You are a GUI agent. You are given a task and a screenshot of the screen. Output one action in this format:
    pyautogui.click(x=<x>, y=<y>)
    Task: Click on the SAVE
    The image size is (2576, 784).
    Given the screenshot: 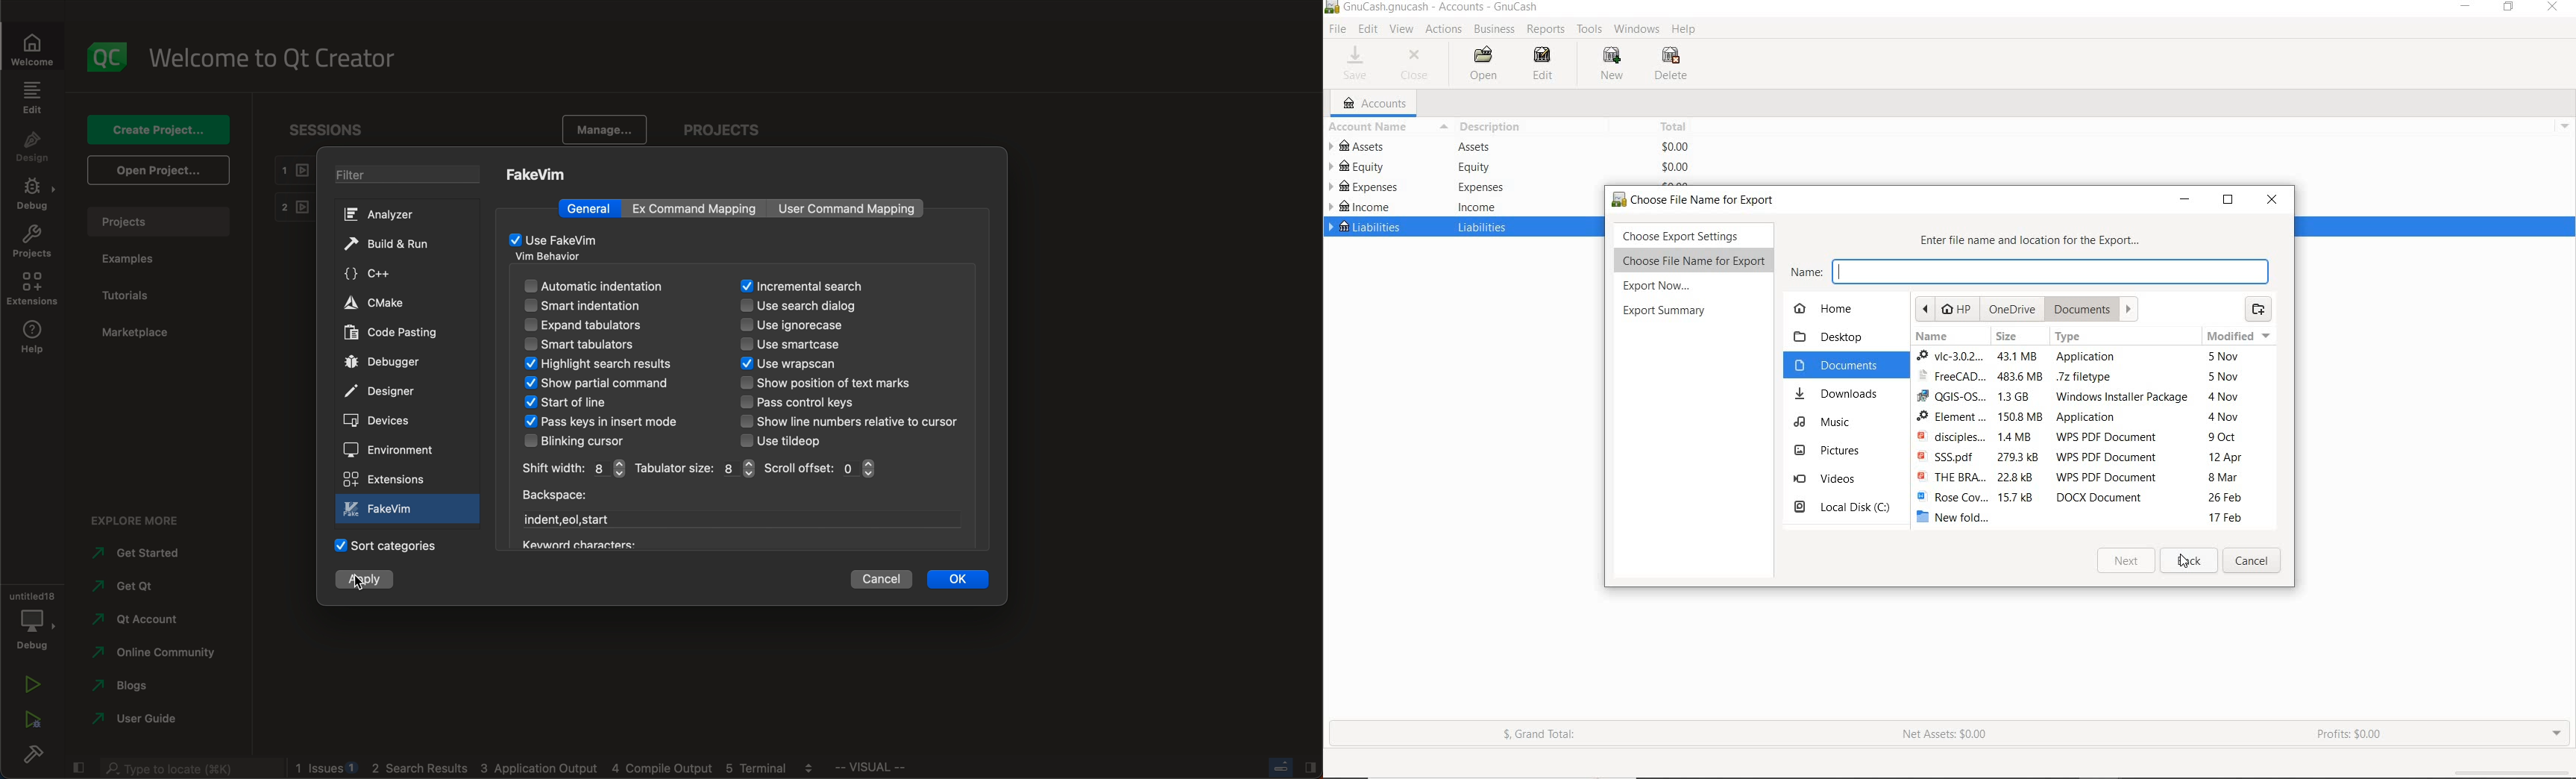 What is the action you would take?
    pyautogui.click(x=1359, y=63)
    